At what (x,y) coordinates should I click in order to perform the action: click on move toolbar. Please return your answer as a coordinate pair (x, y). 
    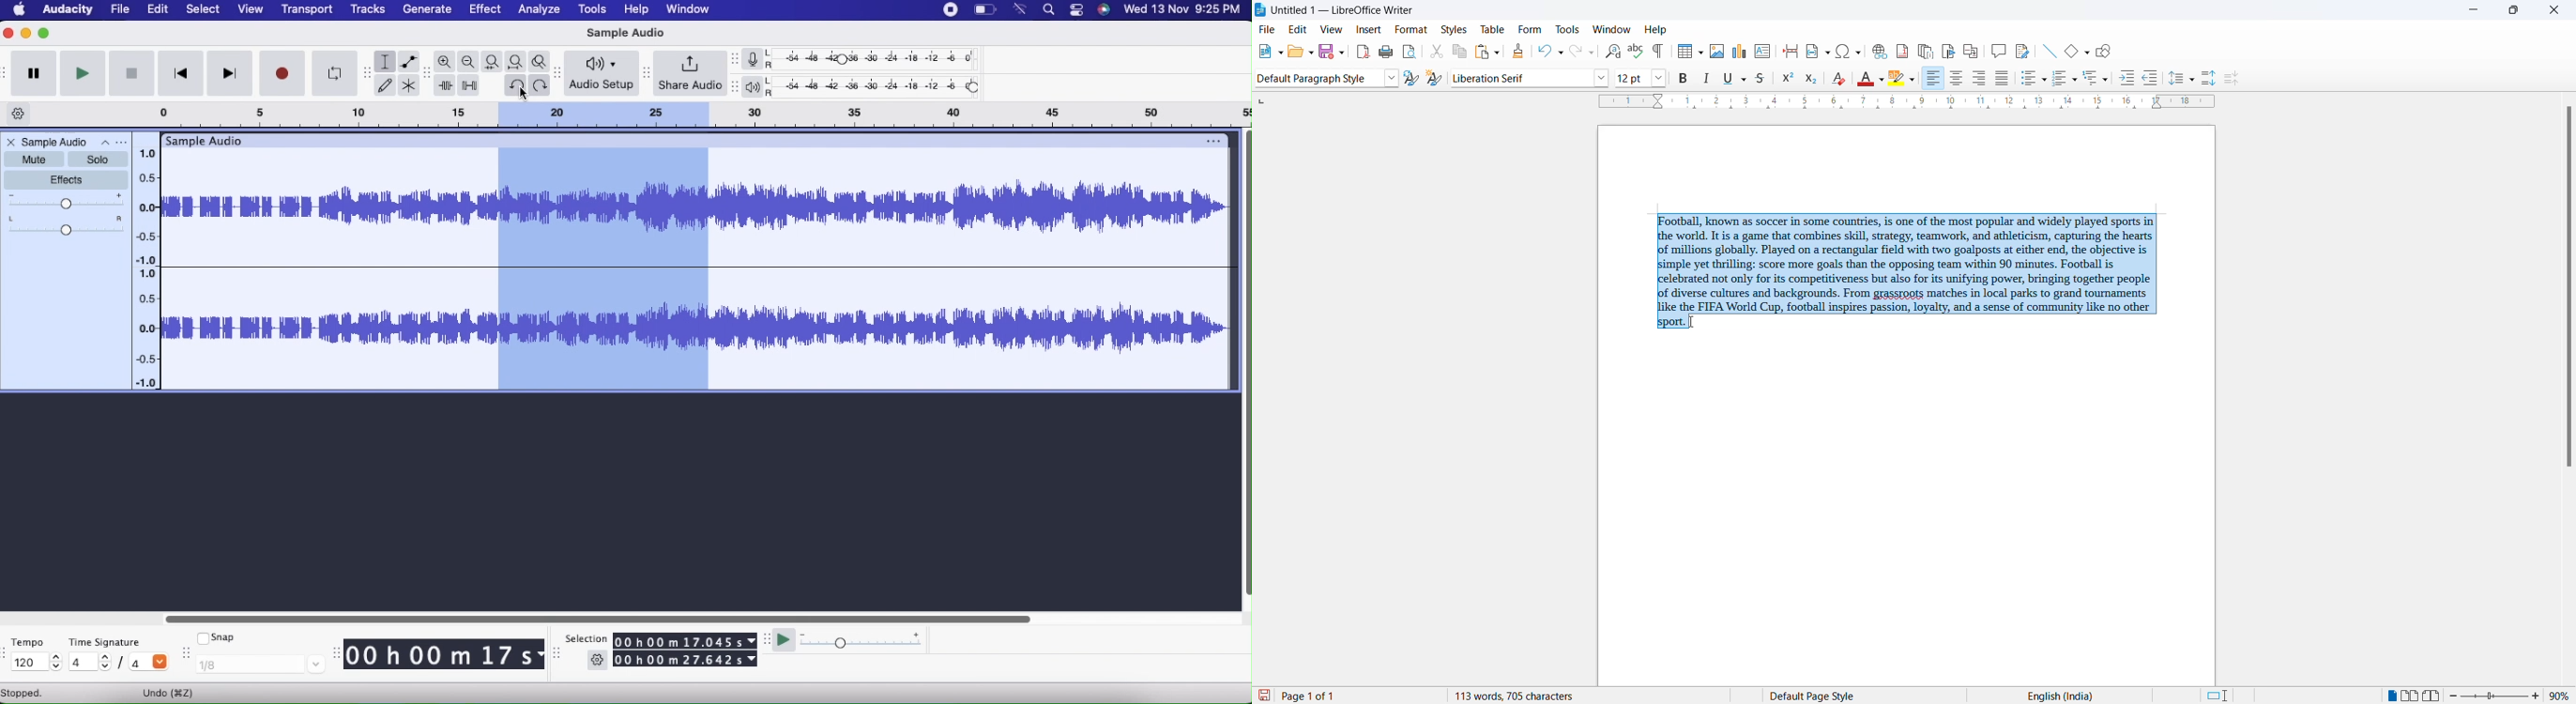
    Looking at the image, I should click on (555, 654).